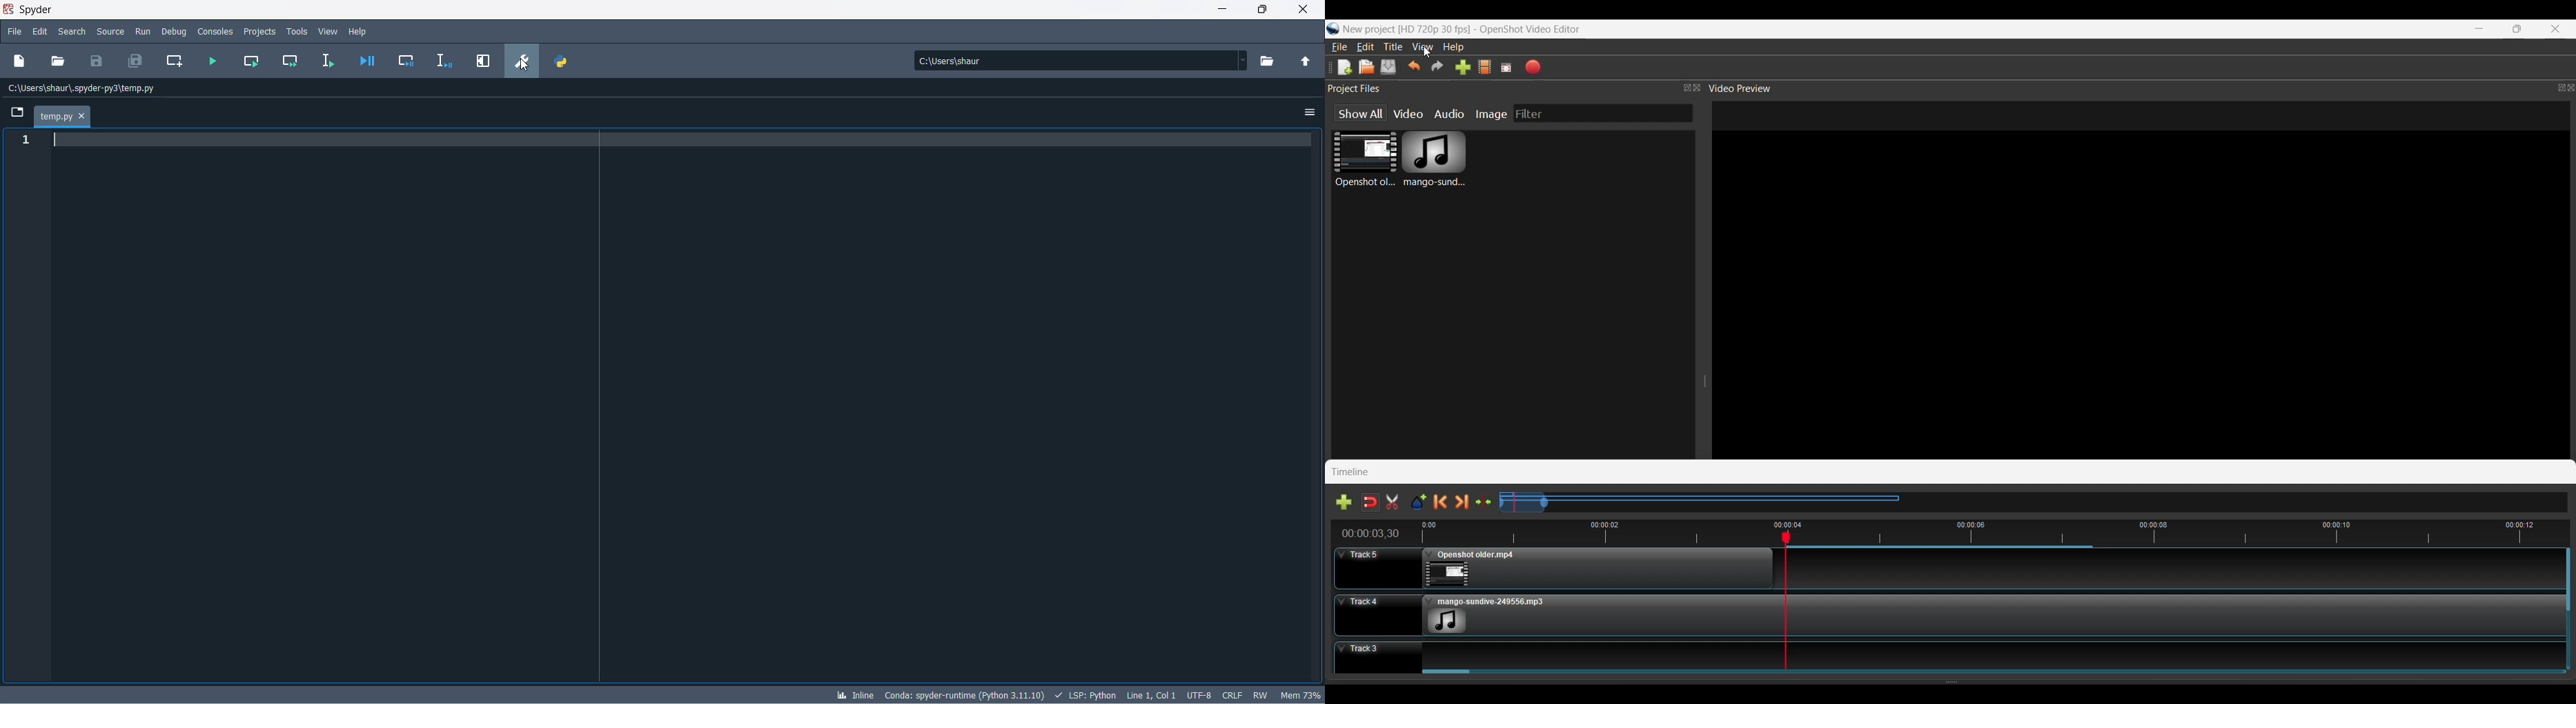  I want to click on close, so click(1301, 13).